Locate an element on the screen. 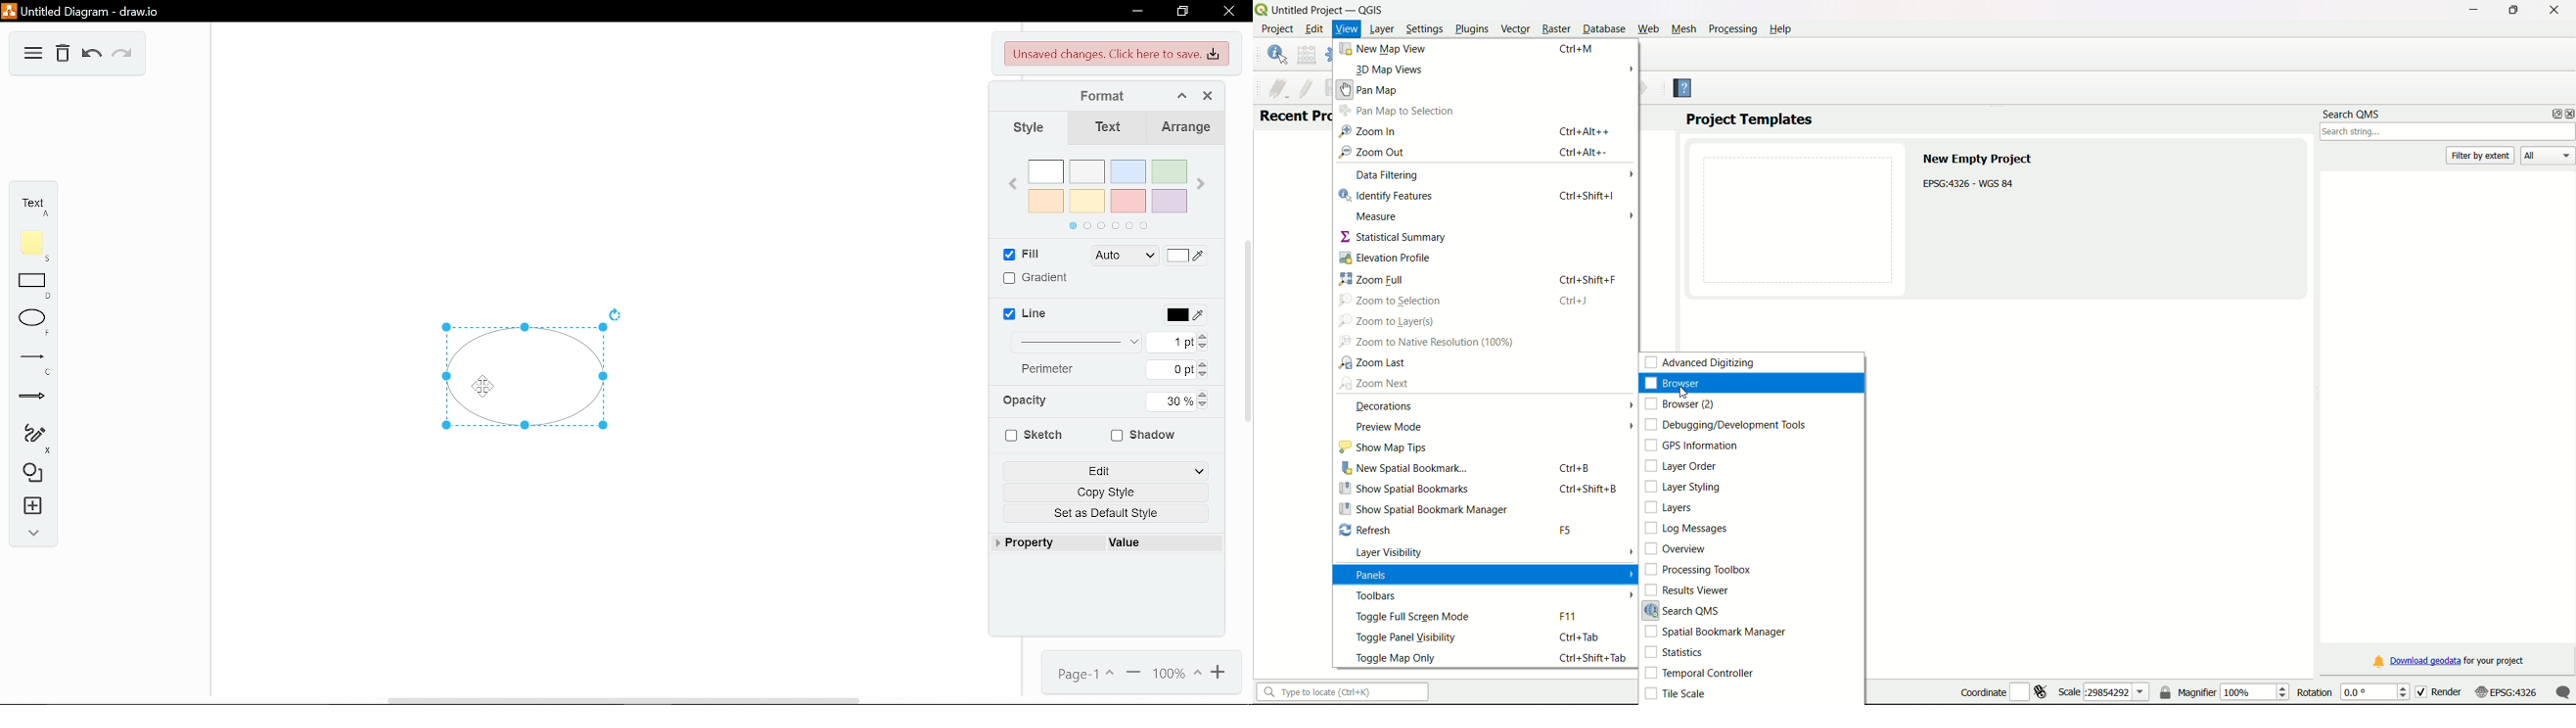 This screenshot has width=2576, height=728. Style is located at coordinates (1027, 129).